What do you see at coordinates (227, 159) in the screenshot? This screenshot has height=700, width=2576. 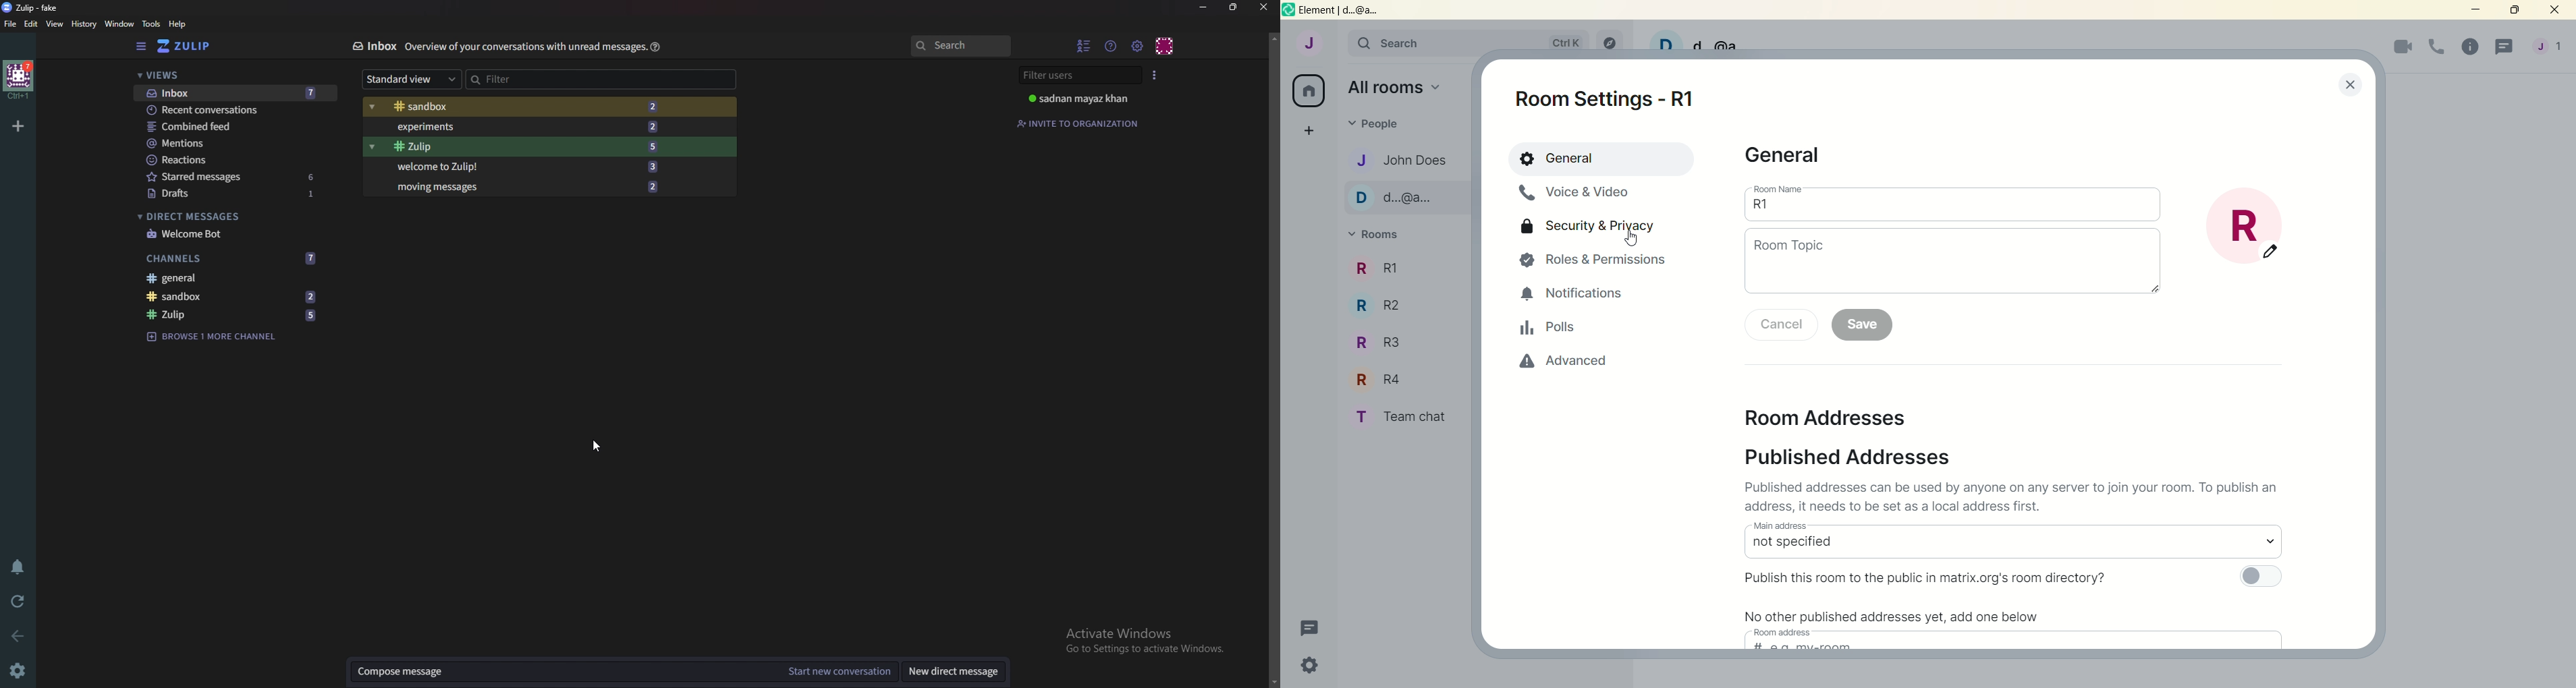 I see `Reactions` at bounding box center [227, 159].